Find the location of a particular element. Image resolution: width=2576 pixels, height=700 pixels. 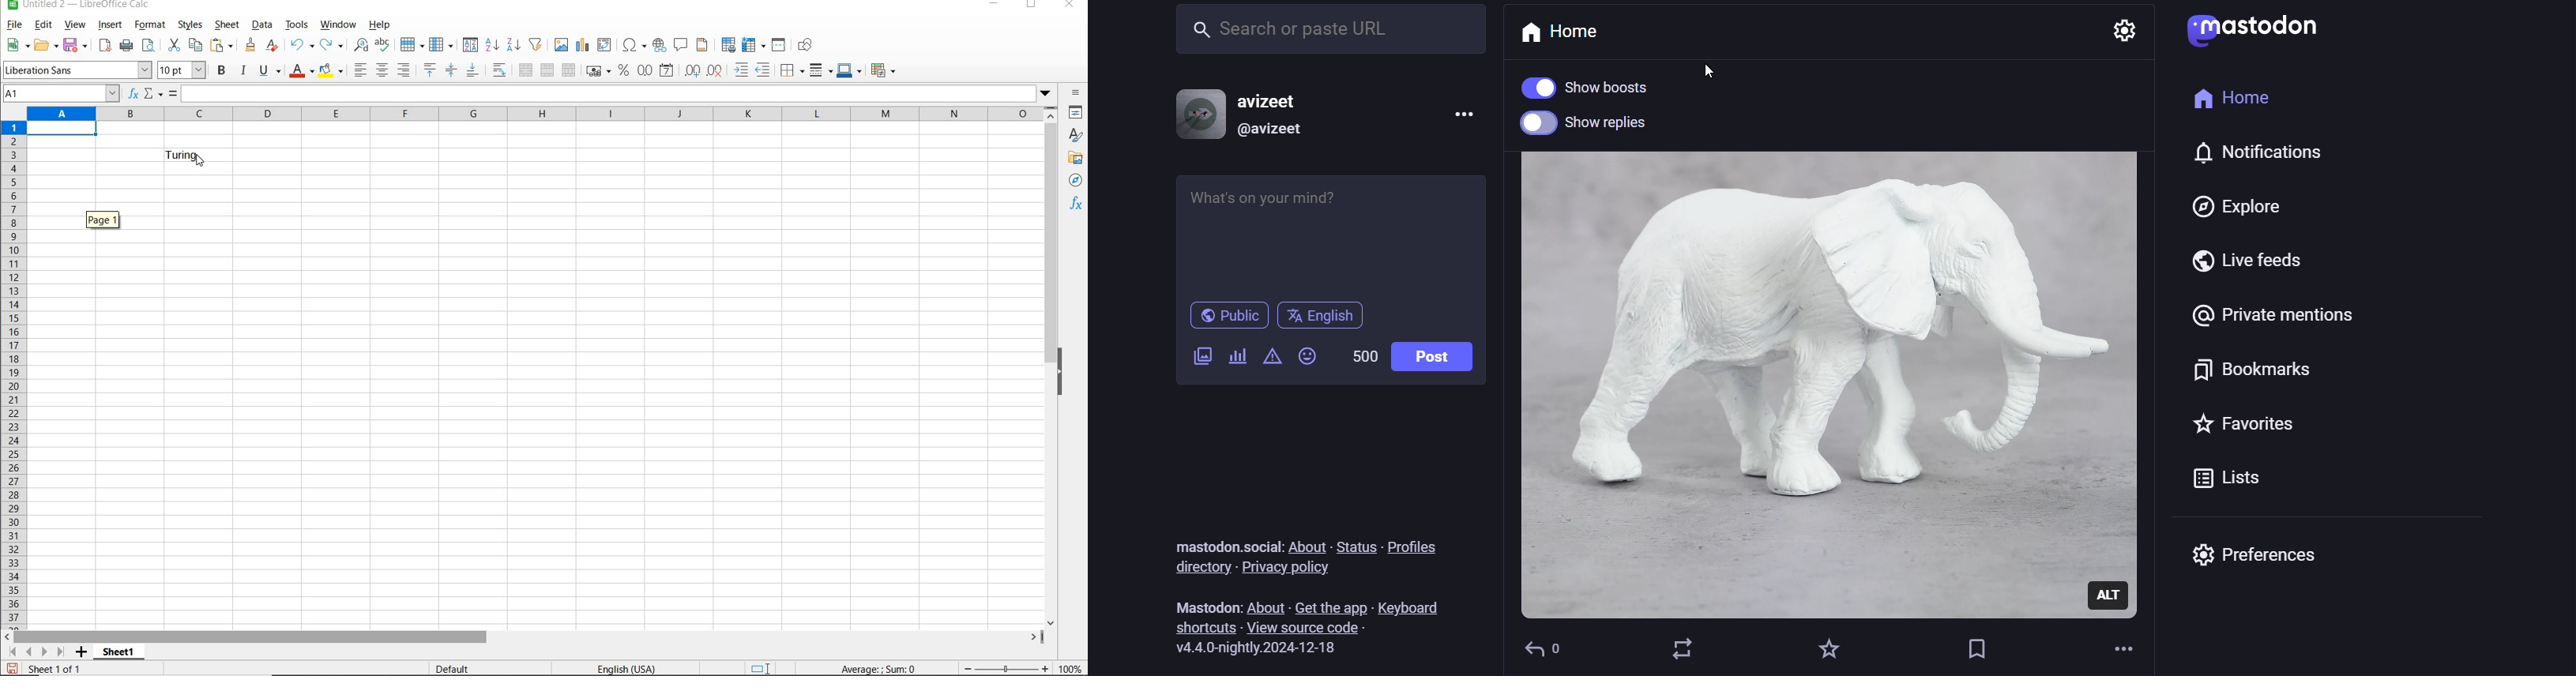

A1 is located at coordinates (60, 93).